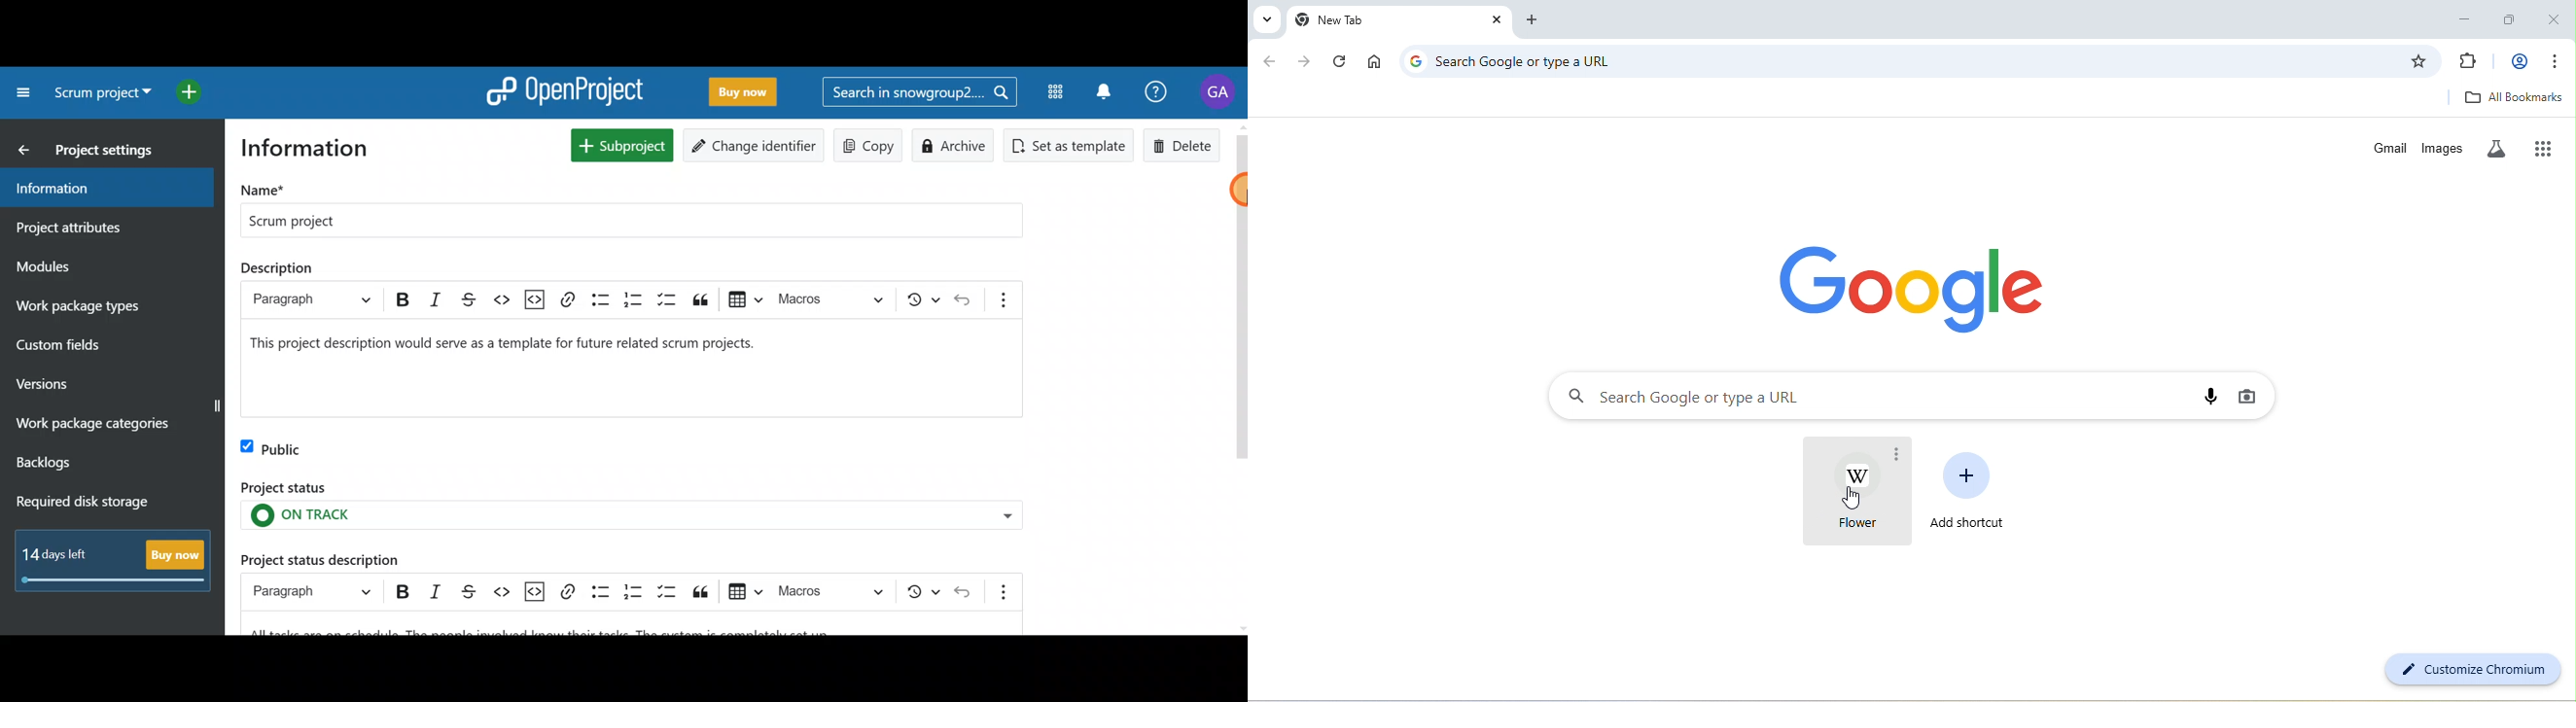 Image resolution: width=2576 pixels, height=728 pixels. What do you see at coordinates (600, 591) in the screenshot?
I see `Bulleted list` at bounding box center [600, 591].